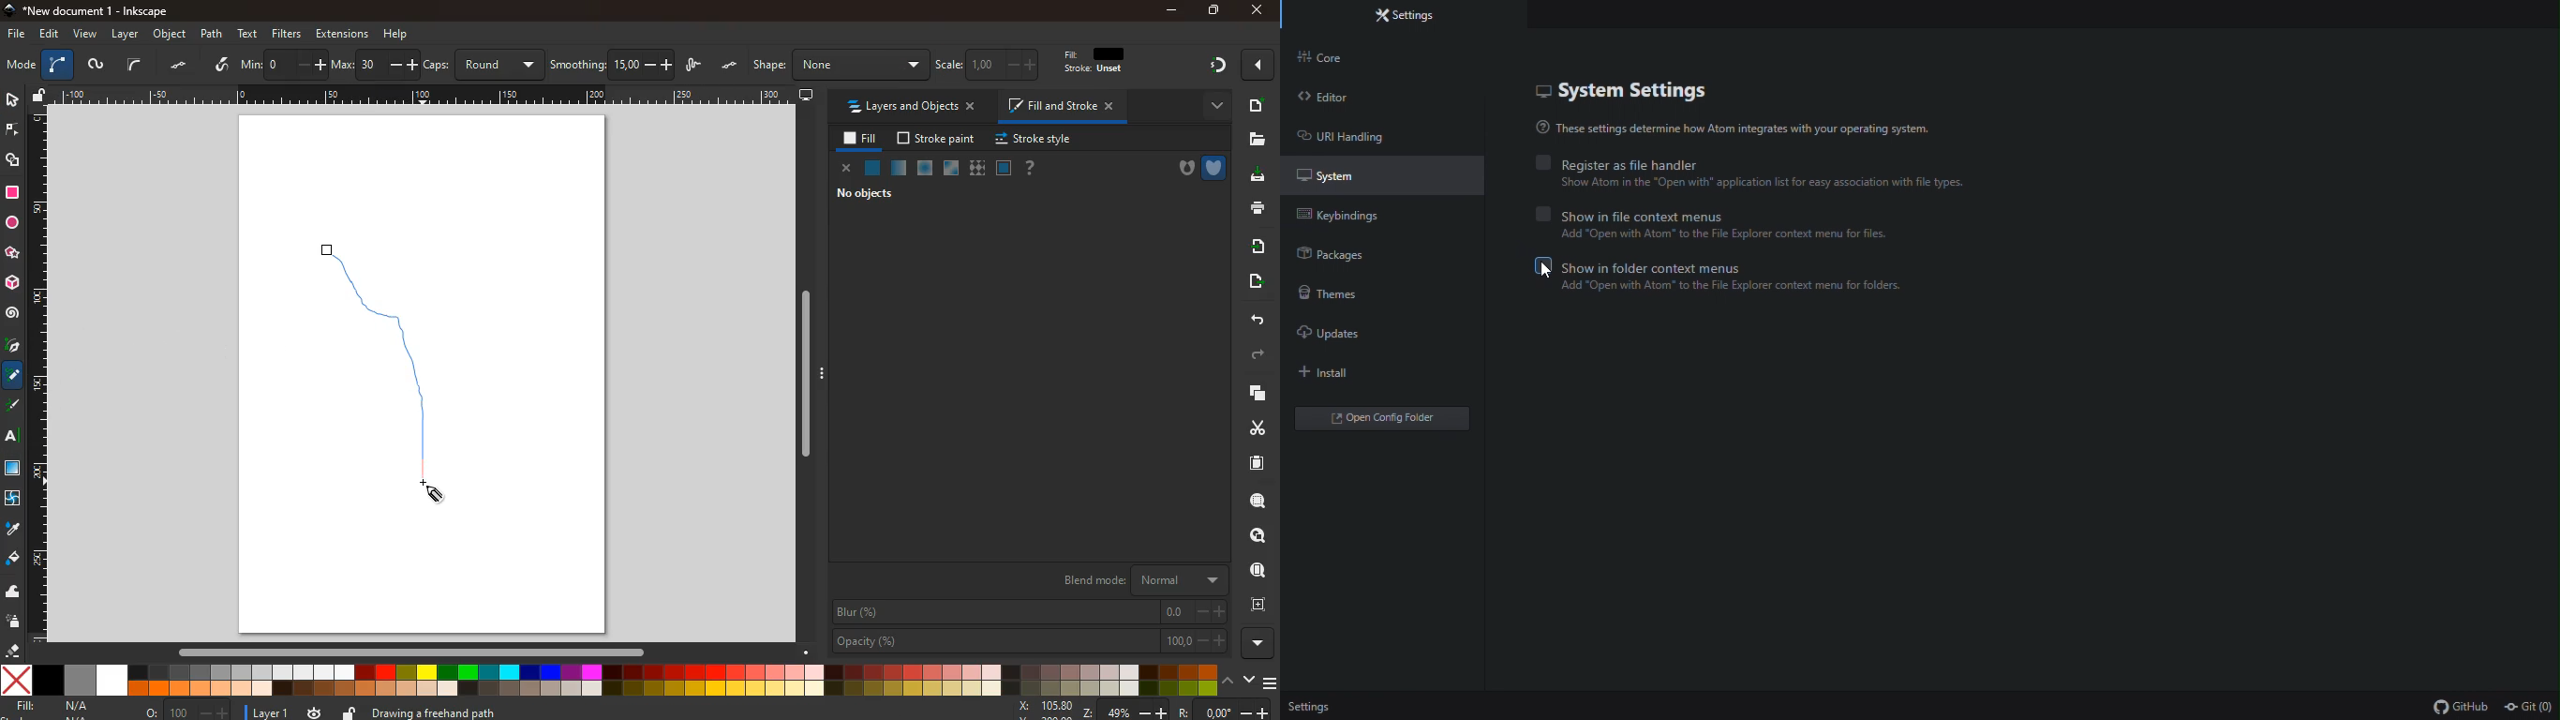  I want to click on pencil tool, so click(15, 407).